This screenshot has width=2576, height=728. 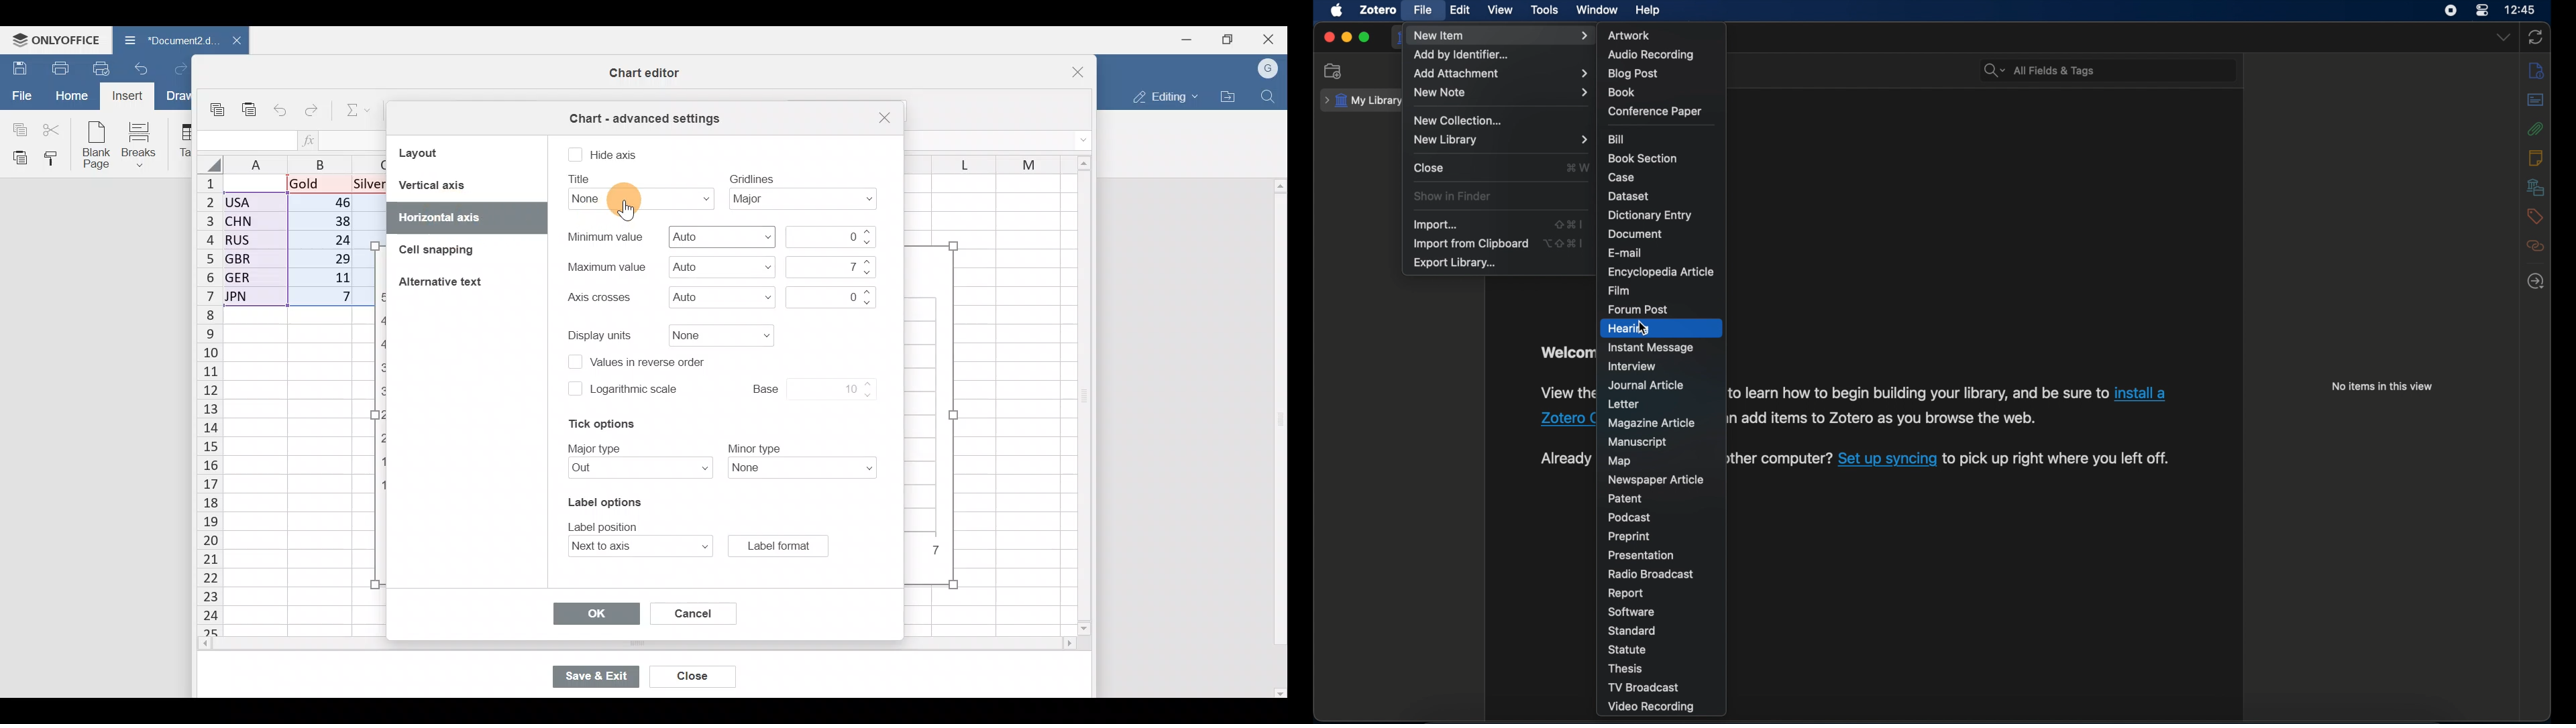 What do you see at coordinates (828, 295) in the screenshot?
I see `Axis crosses value` at bounding box center [828, 295].